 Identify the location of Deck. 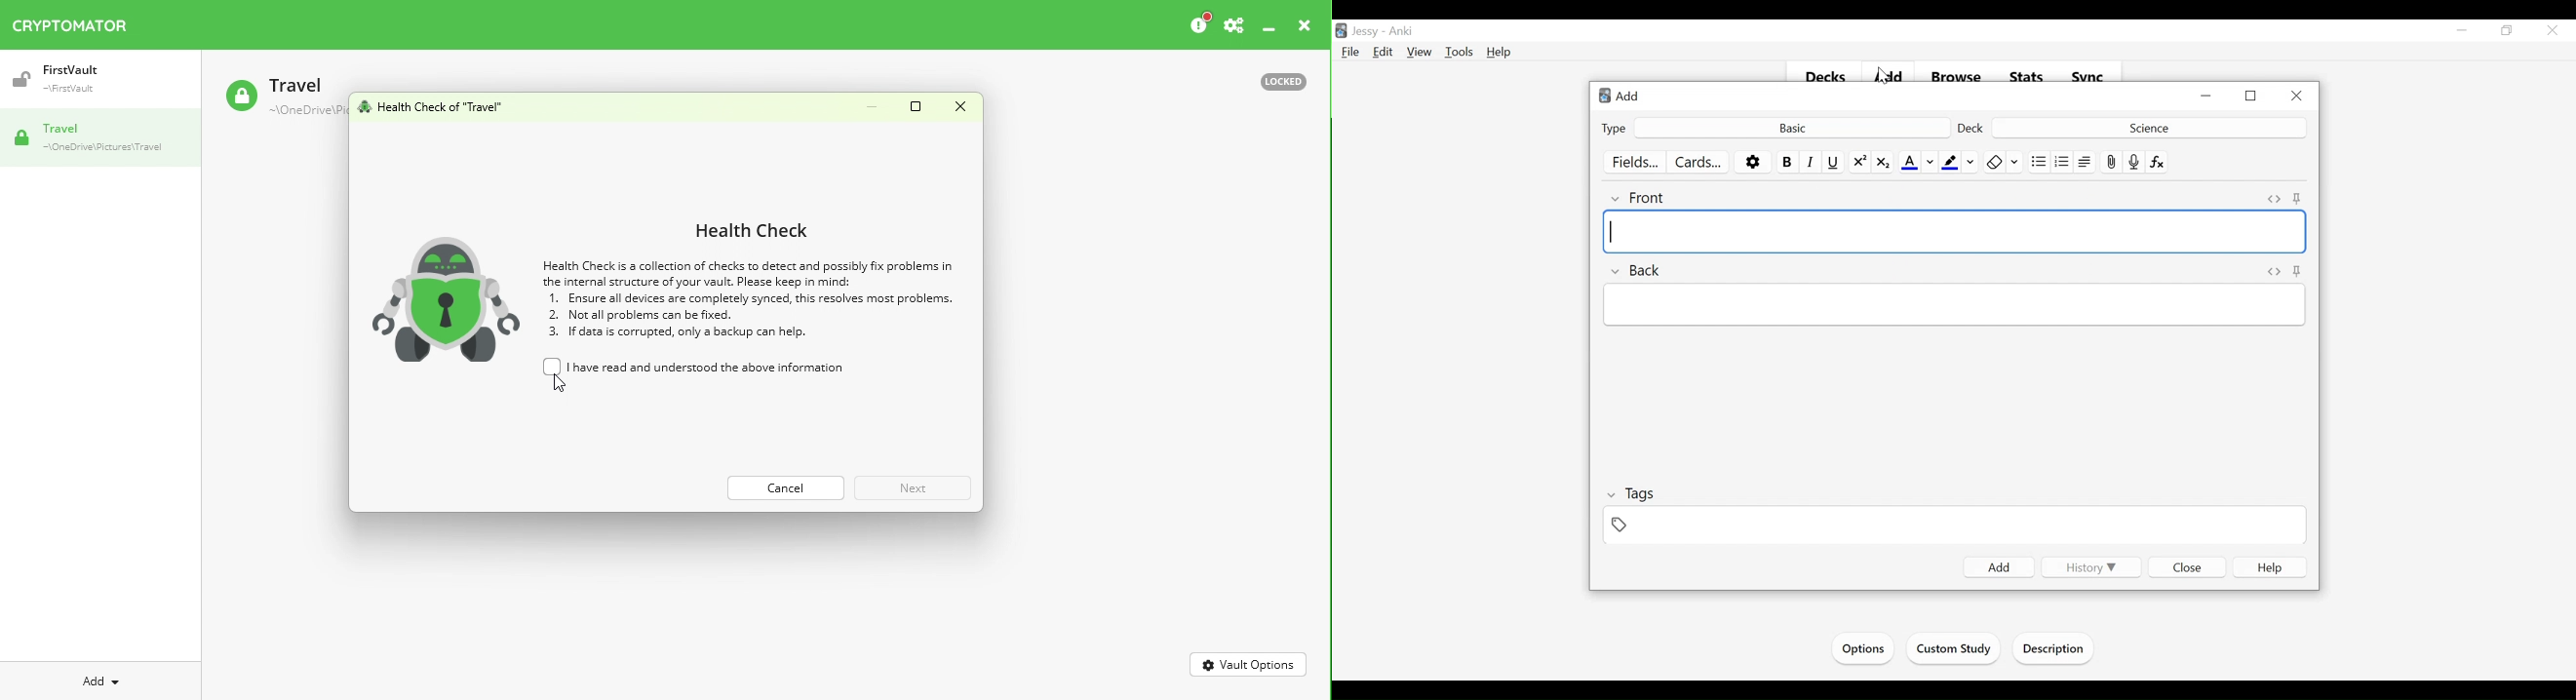
(2147, 127).